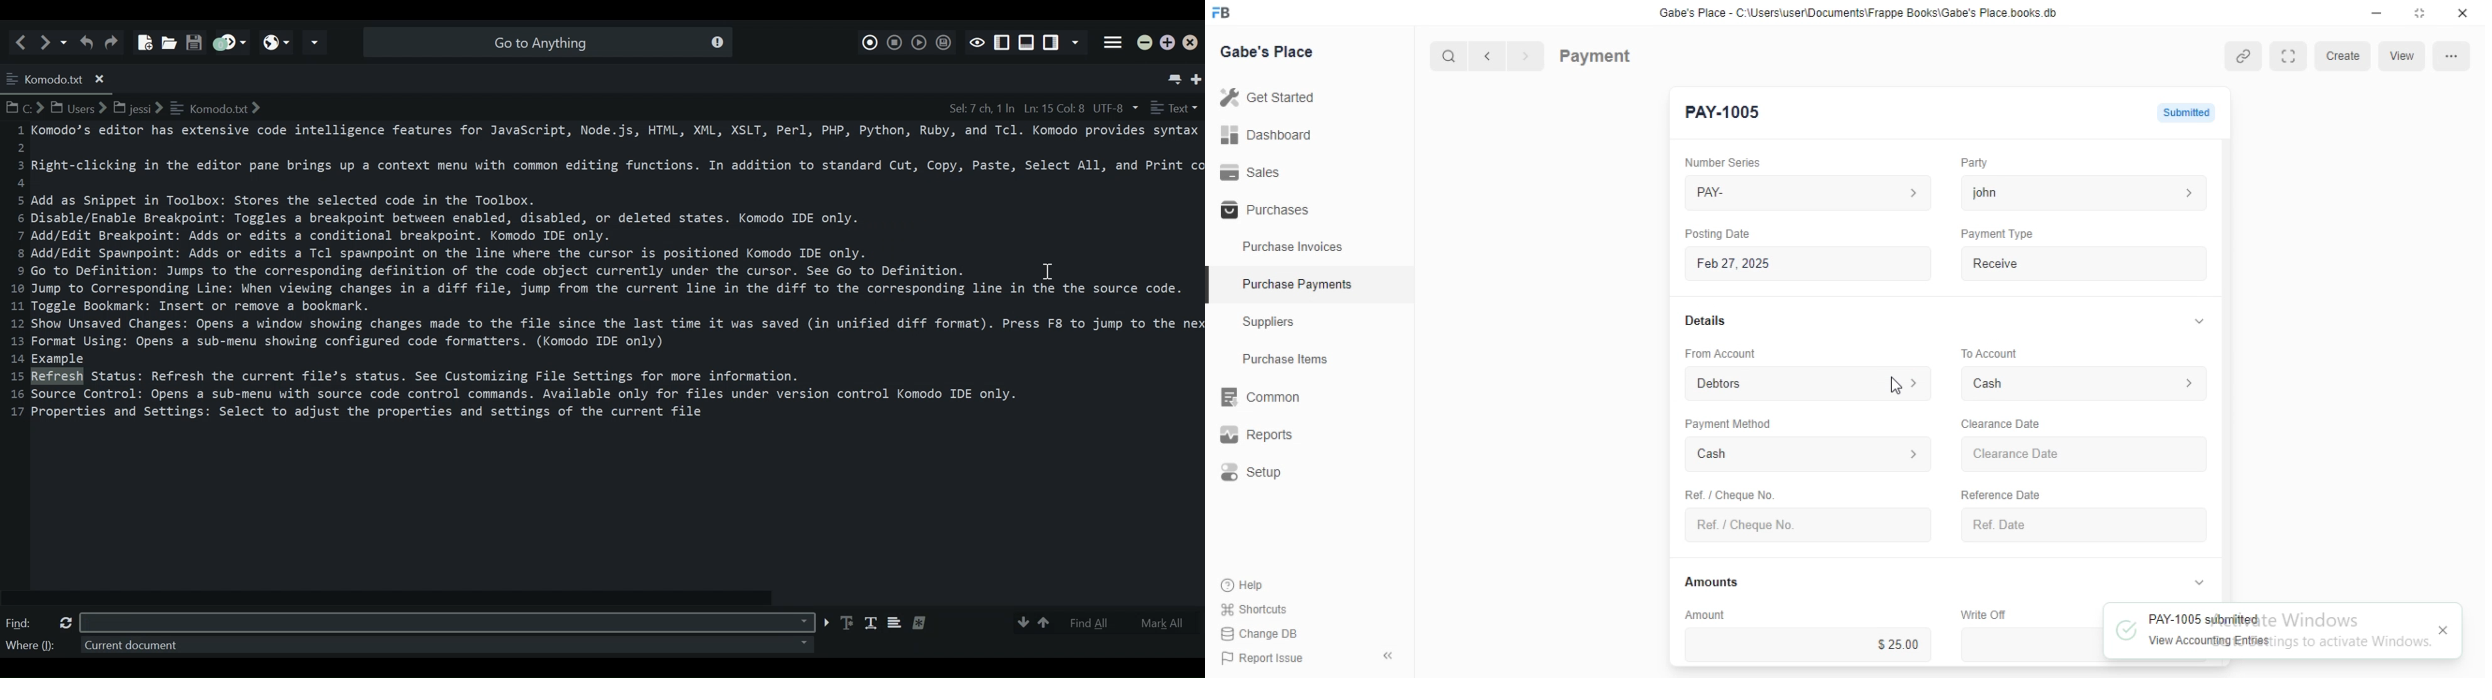  What do you see at coordinates (1999, 493) in the screenshot?
I see `Reference Date` at bounding box center [1999, 493].